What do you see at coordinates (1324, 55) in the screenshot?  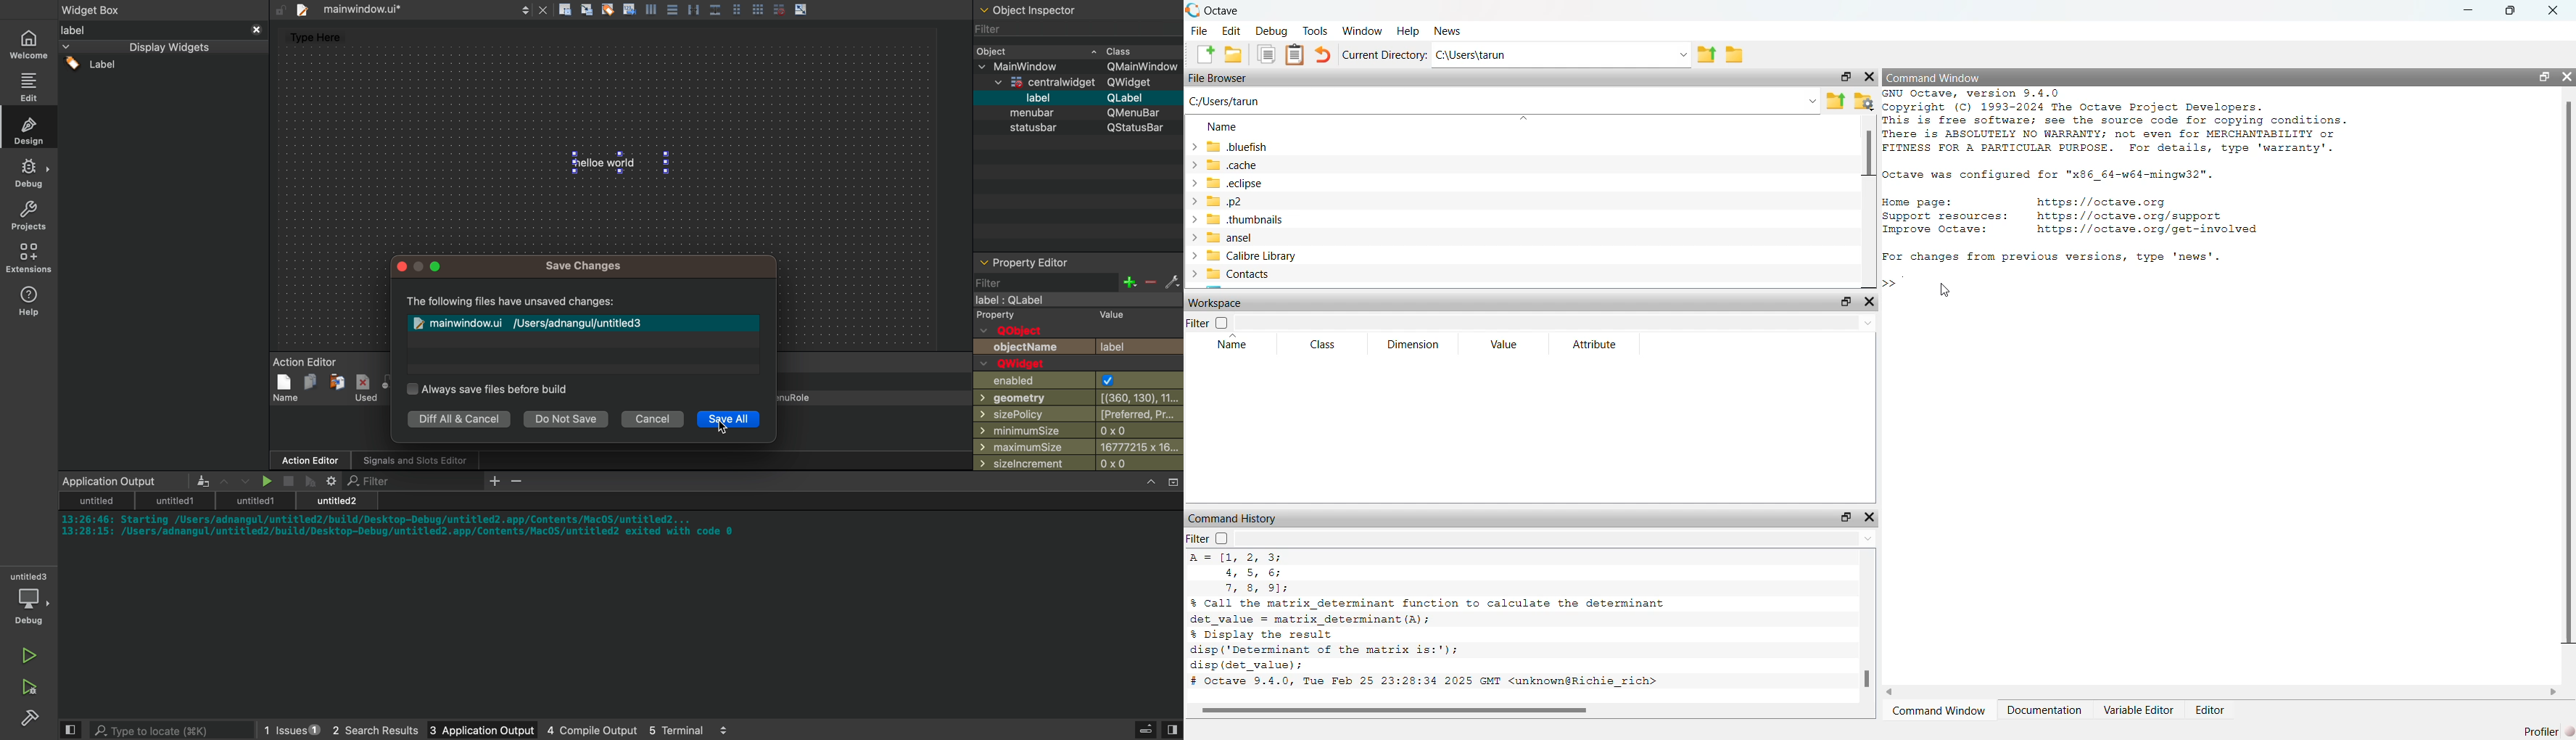 I see `undo` at bounding box center [1324, 55].